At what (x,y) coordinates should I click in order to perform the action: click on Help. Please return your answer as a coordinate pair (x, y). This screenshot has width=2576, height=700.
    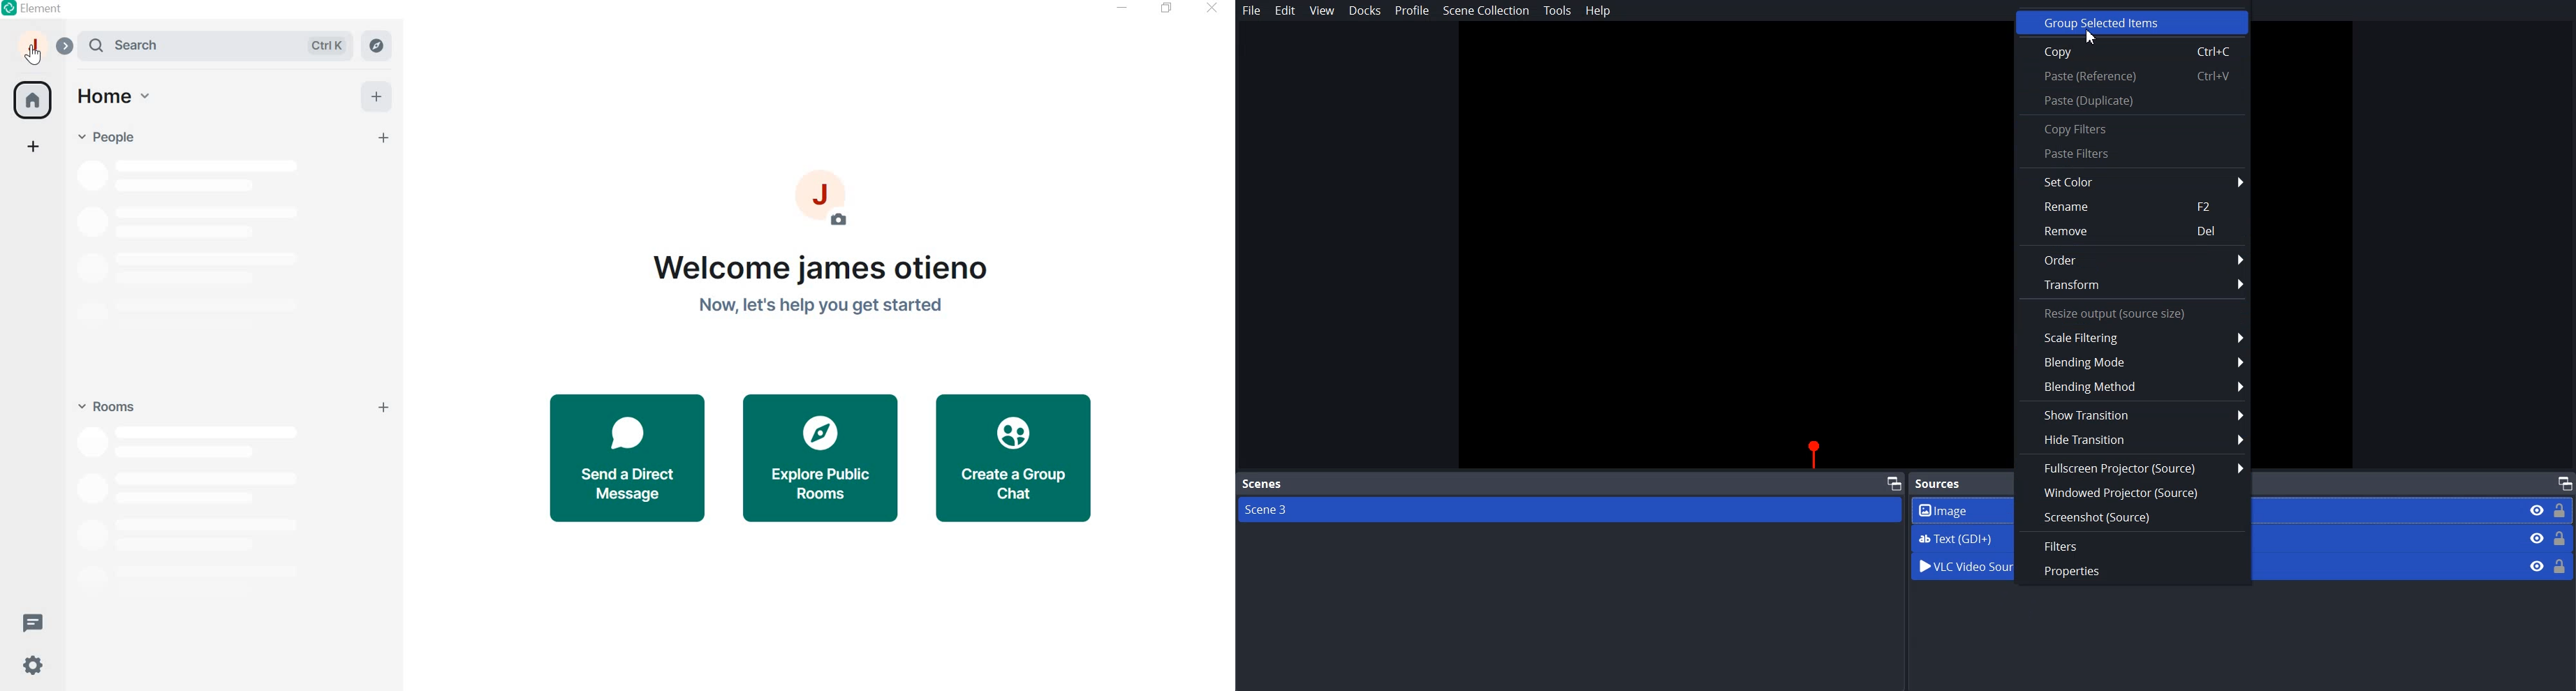
    Looking at the image, I should click on (1598, 10).